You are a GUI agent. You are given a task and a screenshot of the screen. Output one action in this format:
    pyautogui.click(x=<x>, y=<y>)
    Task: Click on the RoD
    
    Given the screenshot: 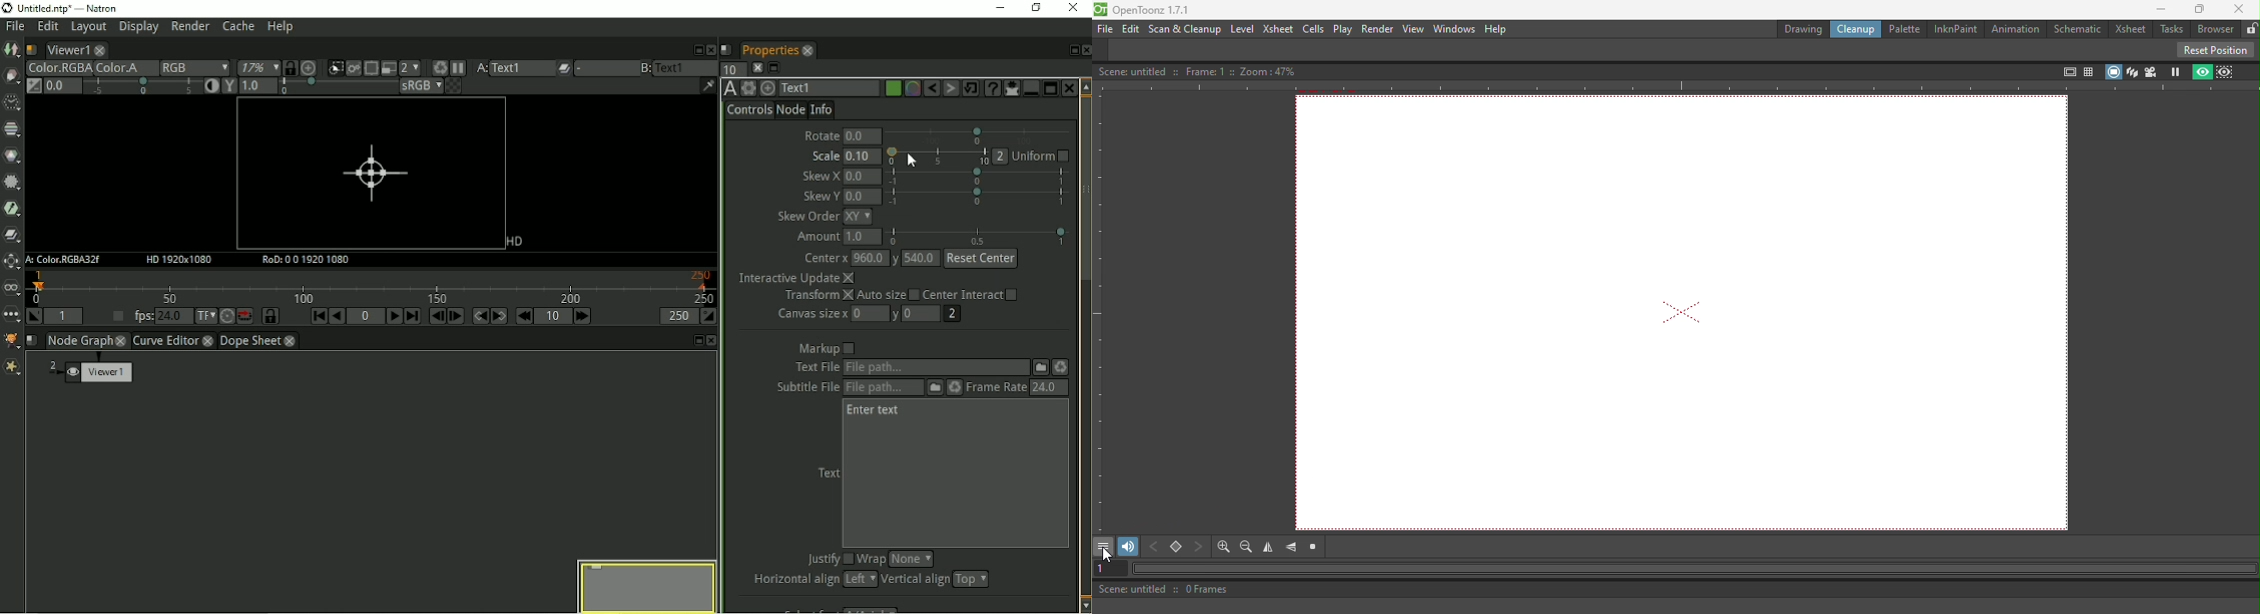 What is the action you would take?
    pyautogui.click(x=303, y=259)
    